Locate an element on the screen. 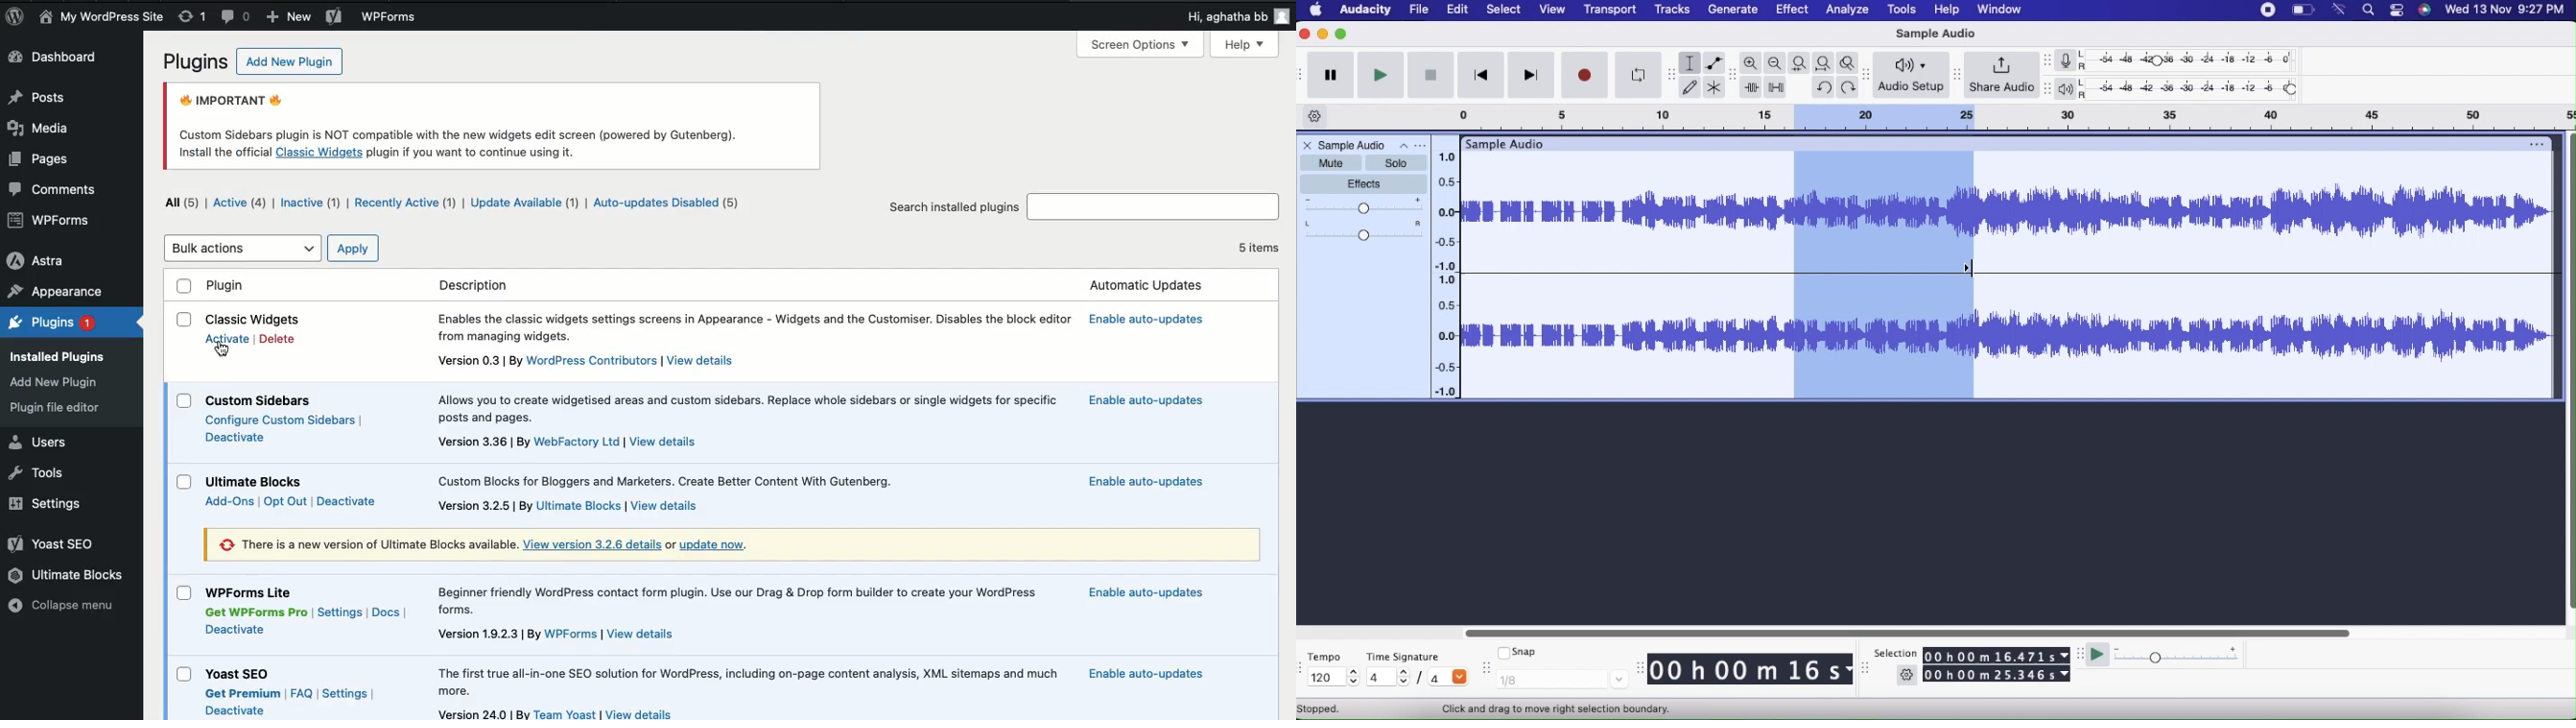  checkbox is located at coordinates (184, 593).